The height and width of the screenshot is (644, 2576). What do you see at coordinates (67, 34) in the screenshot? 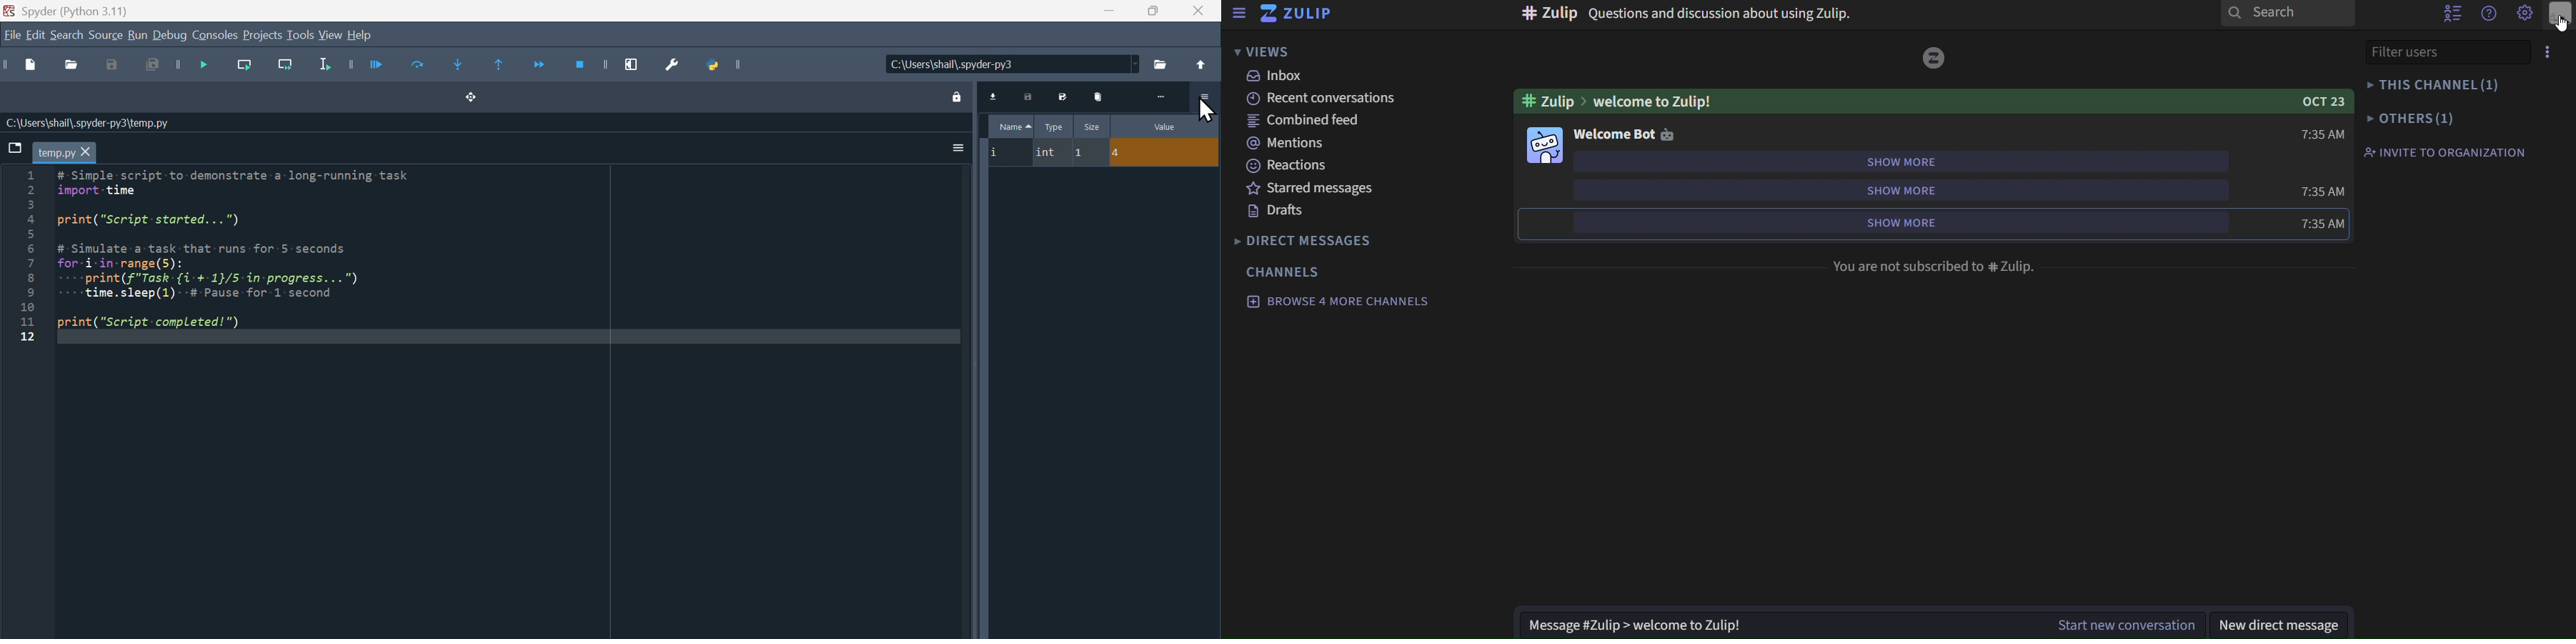
I see `Search` at bounding box center [67, 34].